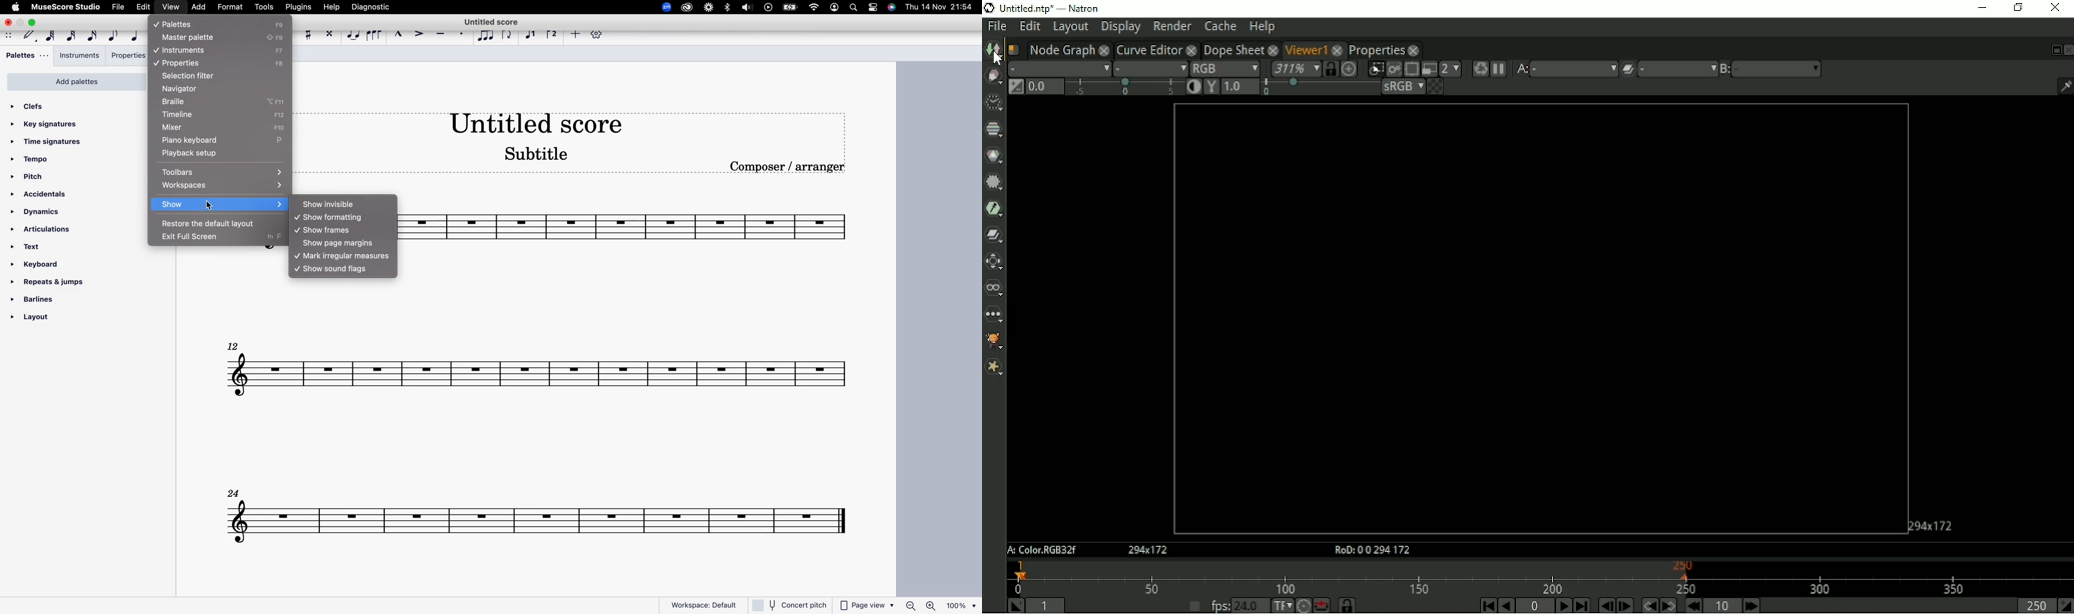 This screenshot has width=2100, height=616. Describe the element at coordinates (709, 9) in the screenshot. I see `loom` at that location.